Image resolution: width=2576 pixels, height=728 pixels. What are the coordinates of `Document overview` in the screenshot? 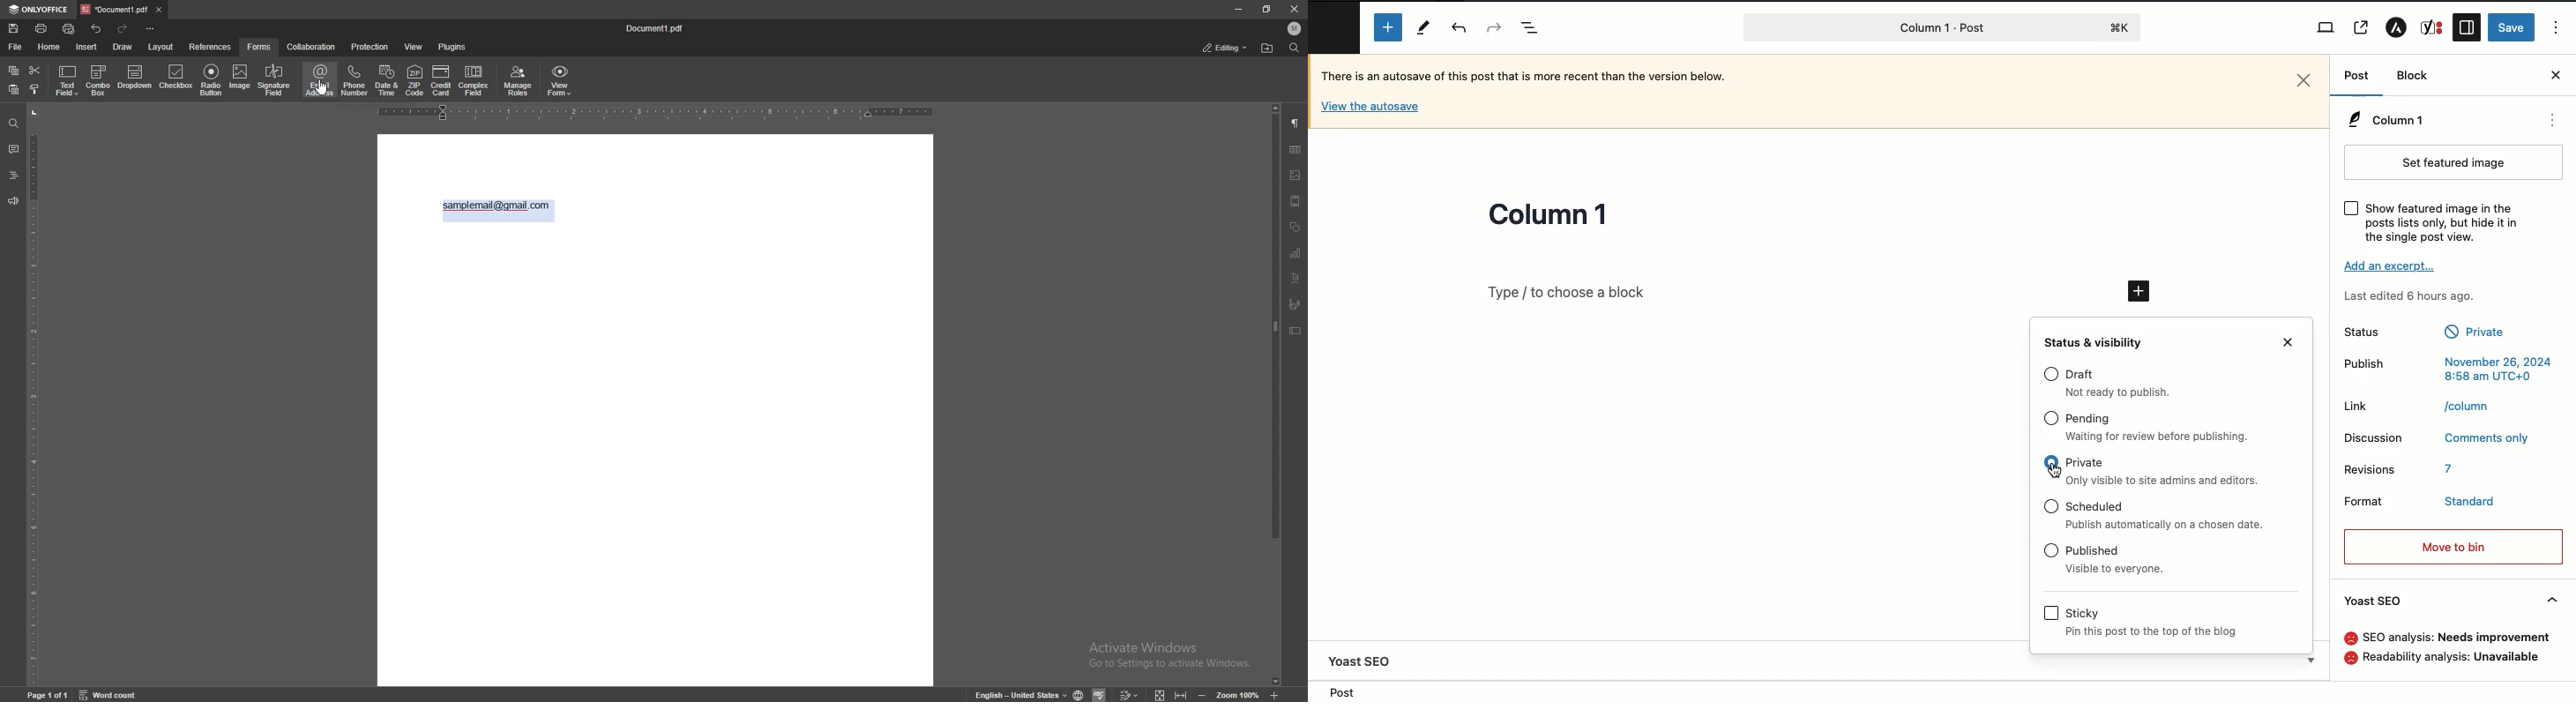 It's located at (1531, 29).